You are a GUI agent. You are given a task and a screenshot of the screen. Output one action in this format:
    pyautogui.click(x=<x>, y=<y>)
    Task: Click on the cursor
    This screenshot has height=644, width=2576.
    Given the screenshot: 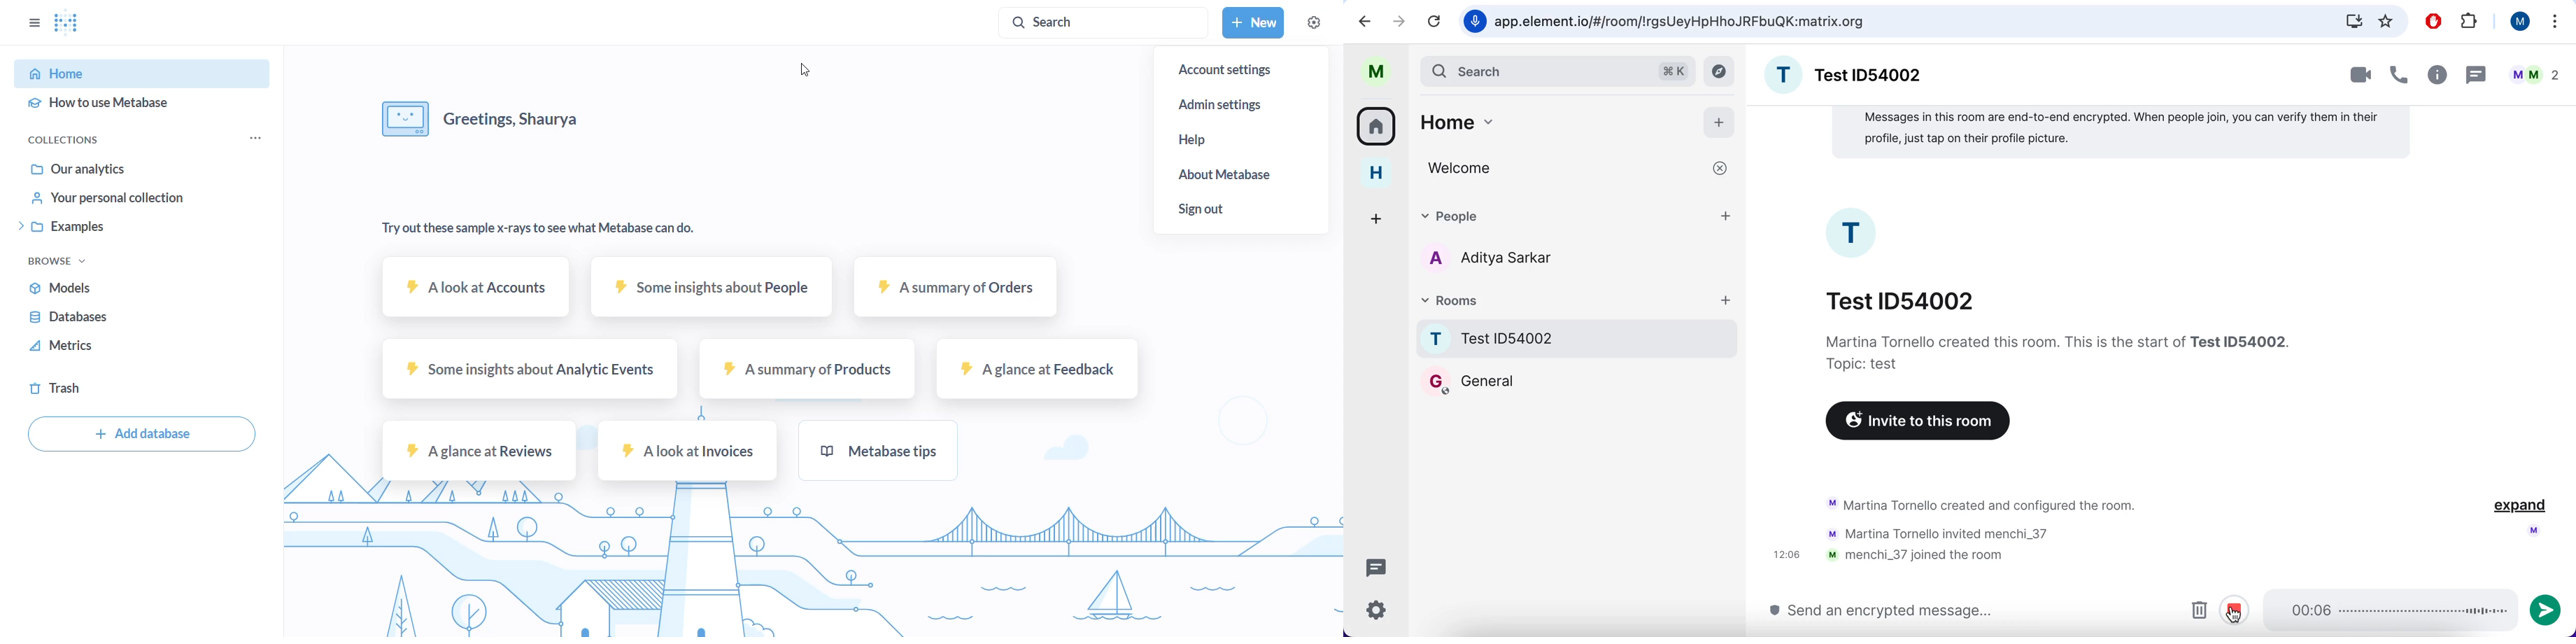 What is the action you would take?
    pyautogui.click(x=2234, y=613)
    